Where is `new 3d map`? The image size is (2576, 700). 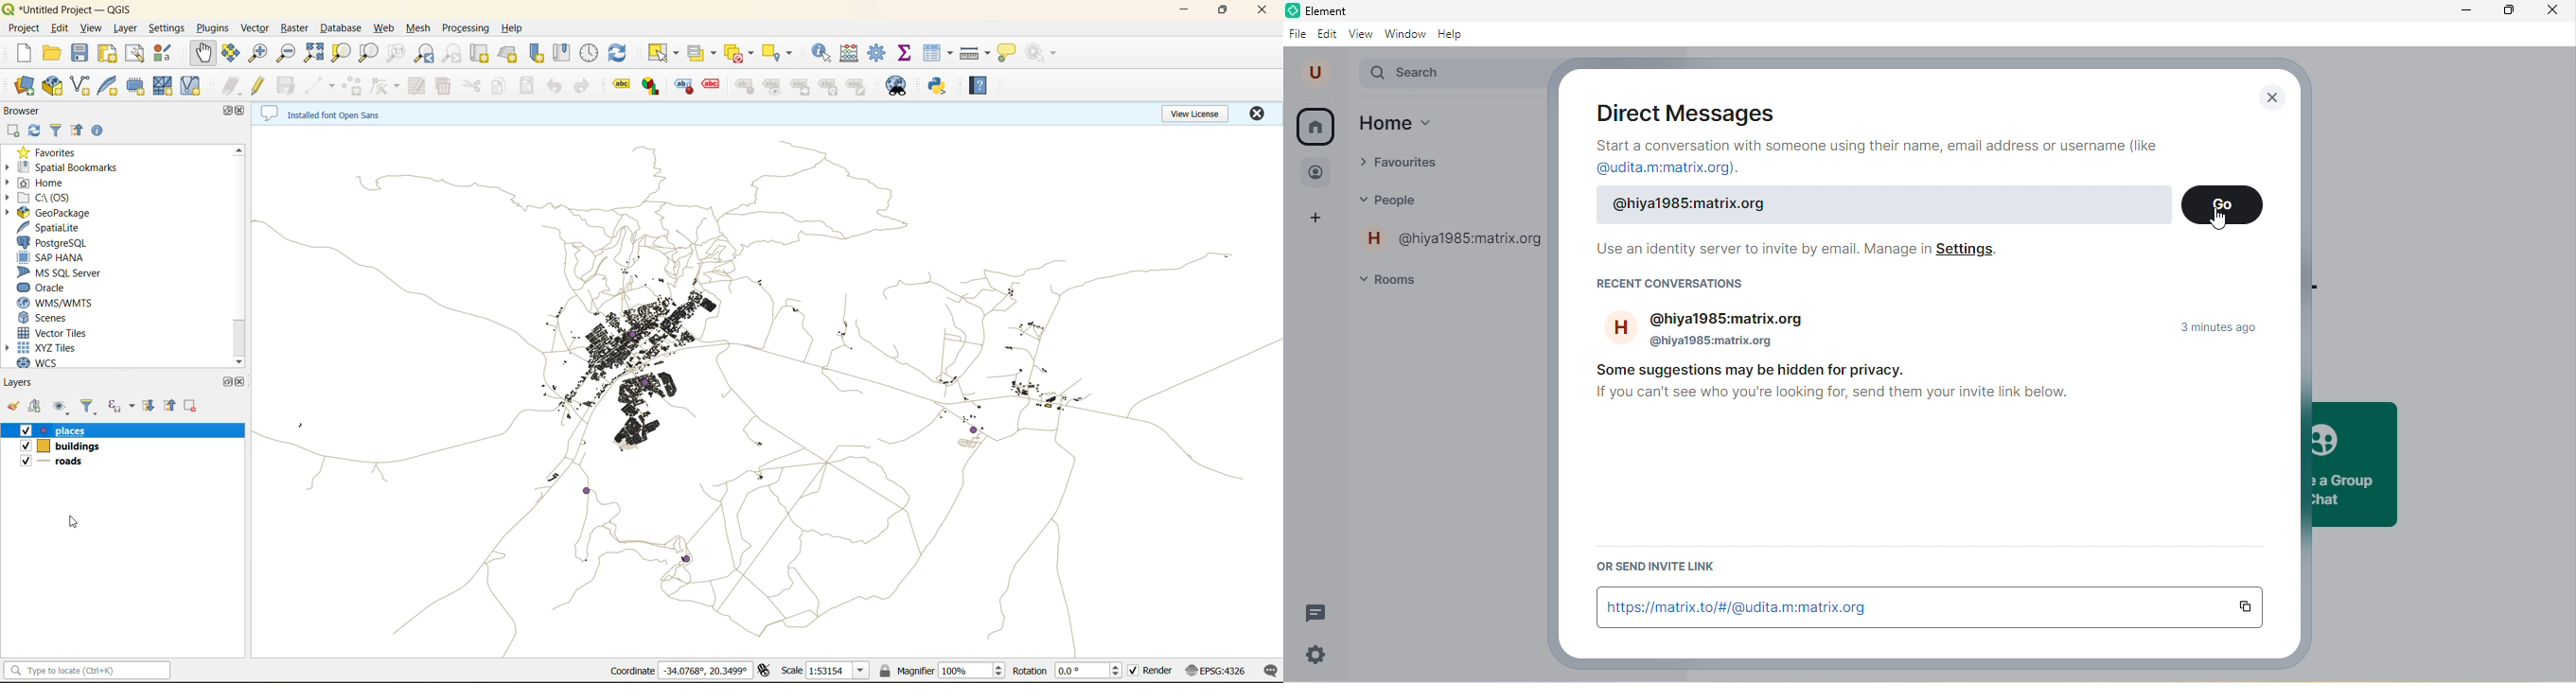
new 3d map is located at coordinates (509, 53).